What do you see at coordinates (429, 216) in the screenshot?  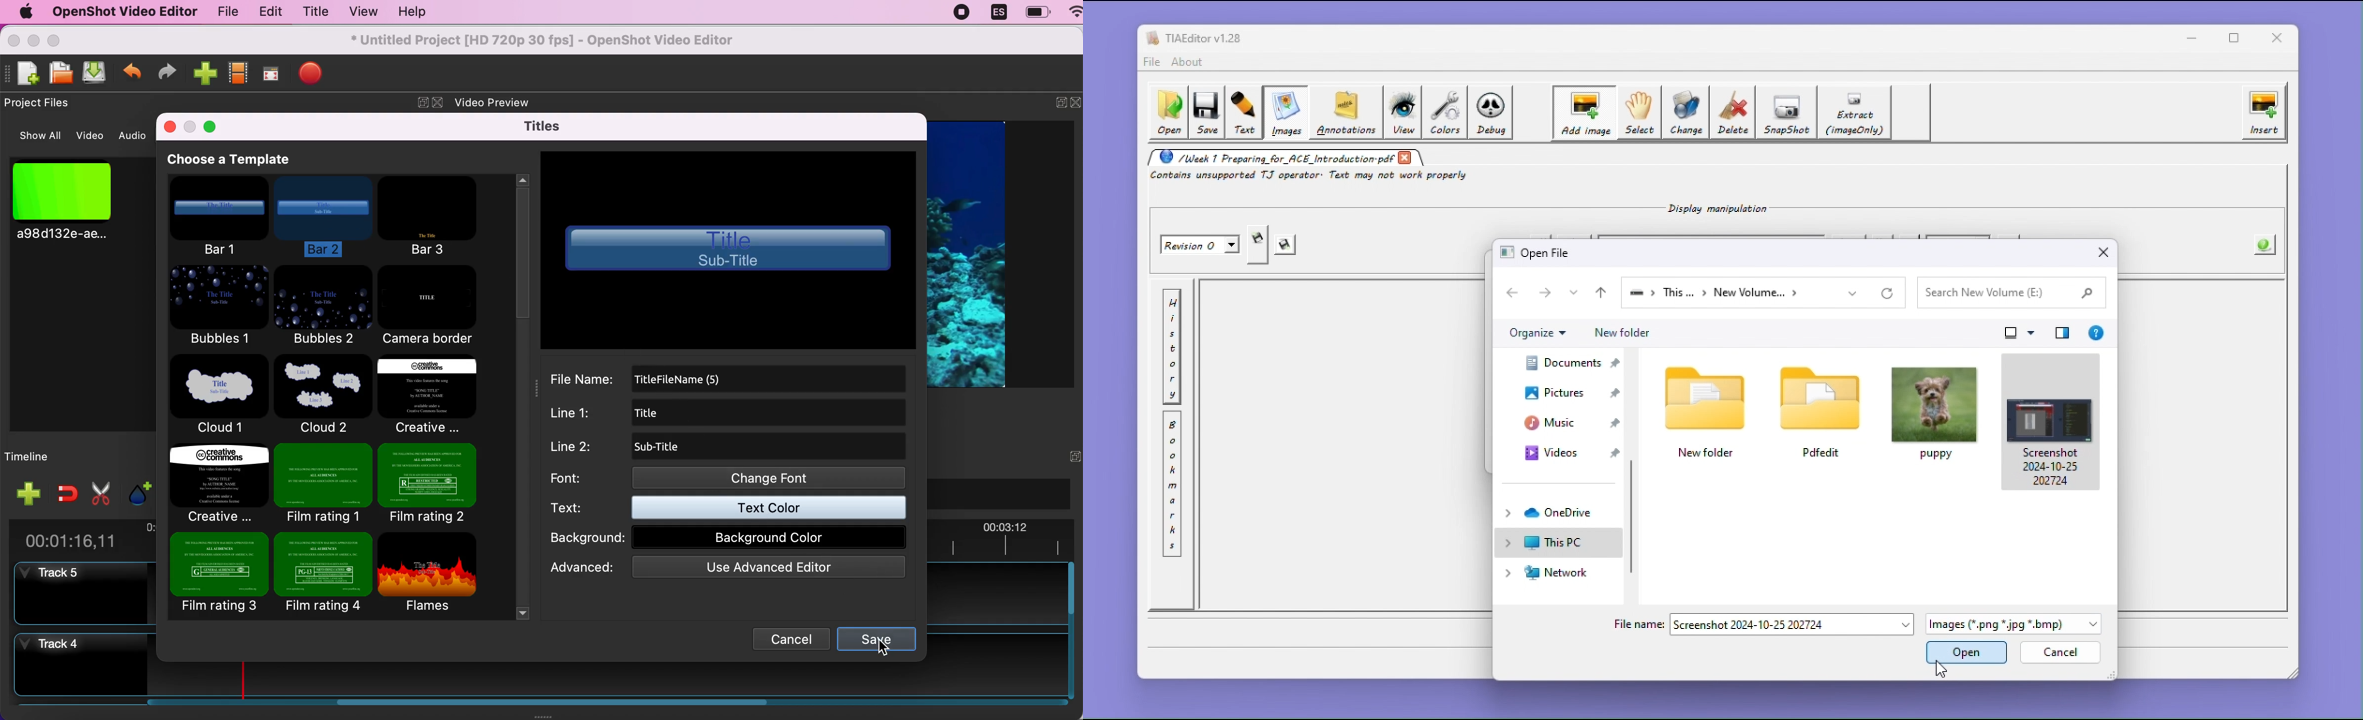 I see `bar 3` at bounding box center [429, 216].